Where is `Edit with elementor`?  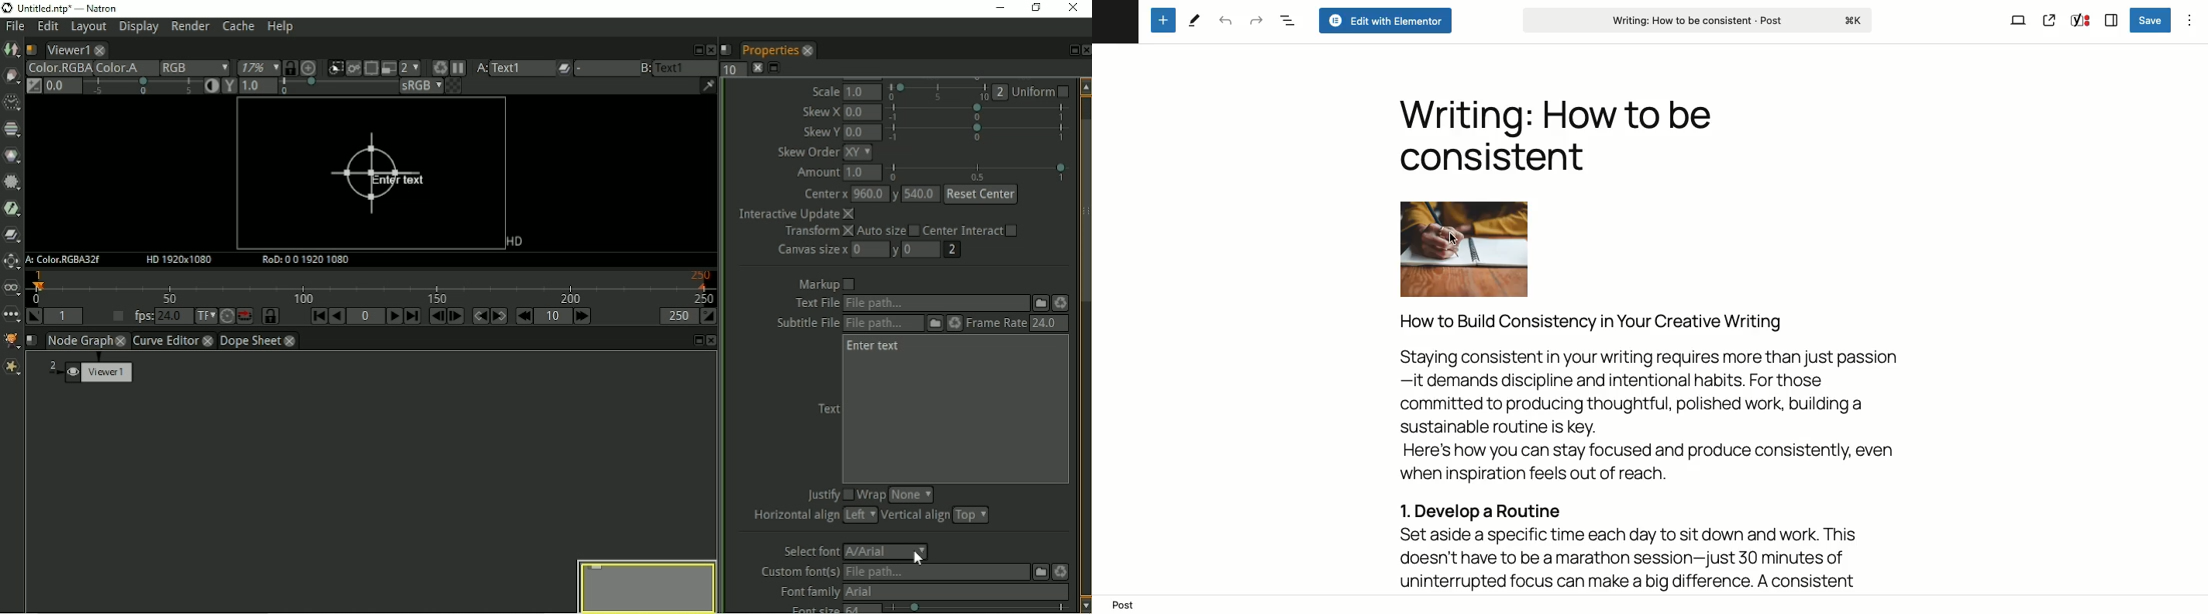
Edit with elementor is located at coordinates (1384, 20).